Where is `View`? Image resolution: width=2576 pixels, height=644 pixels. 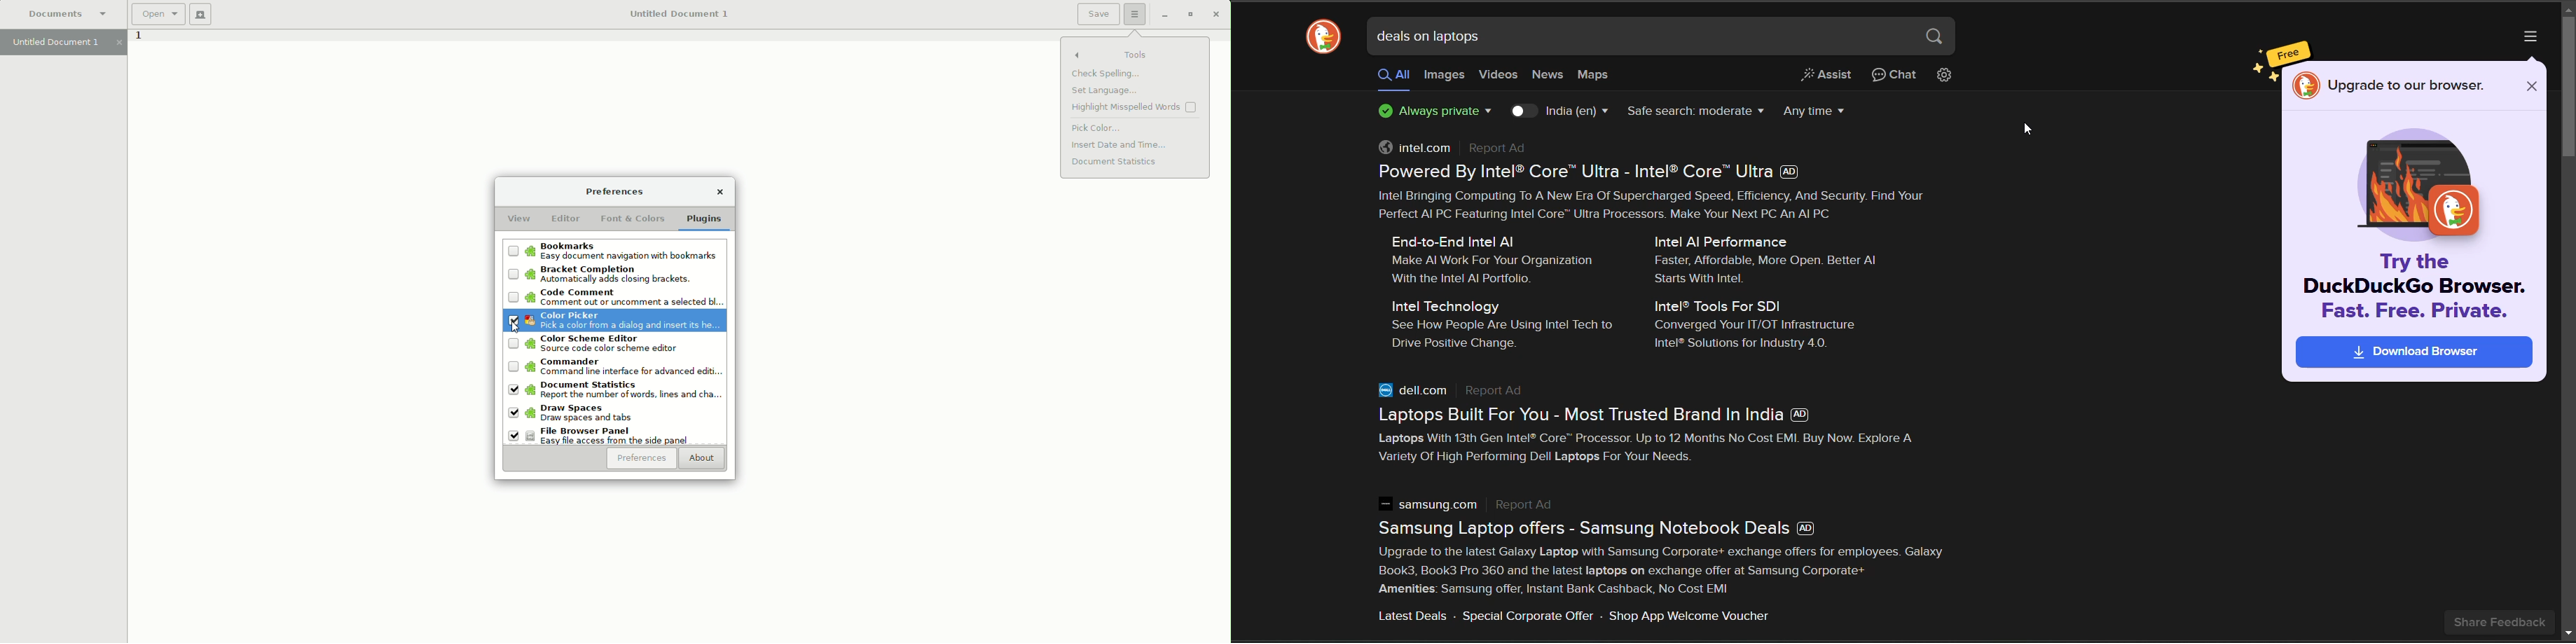
View is located at coordinates (519, 219).